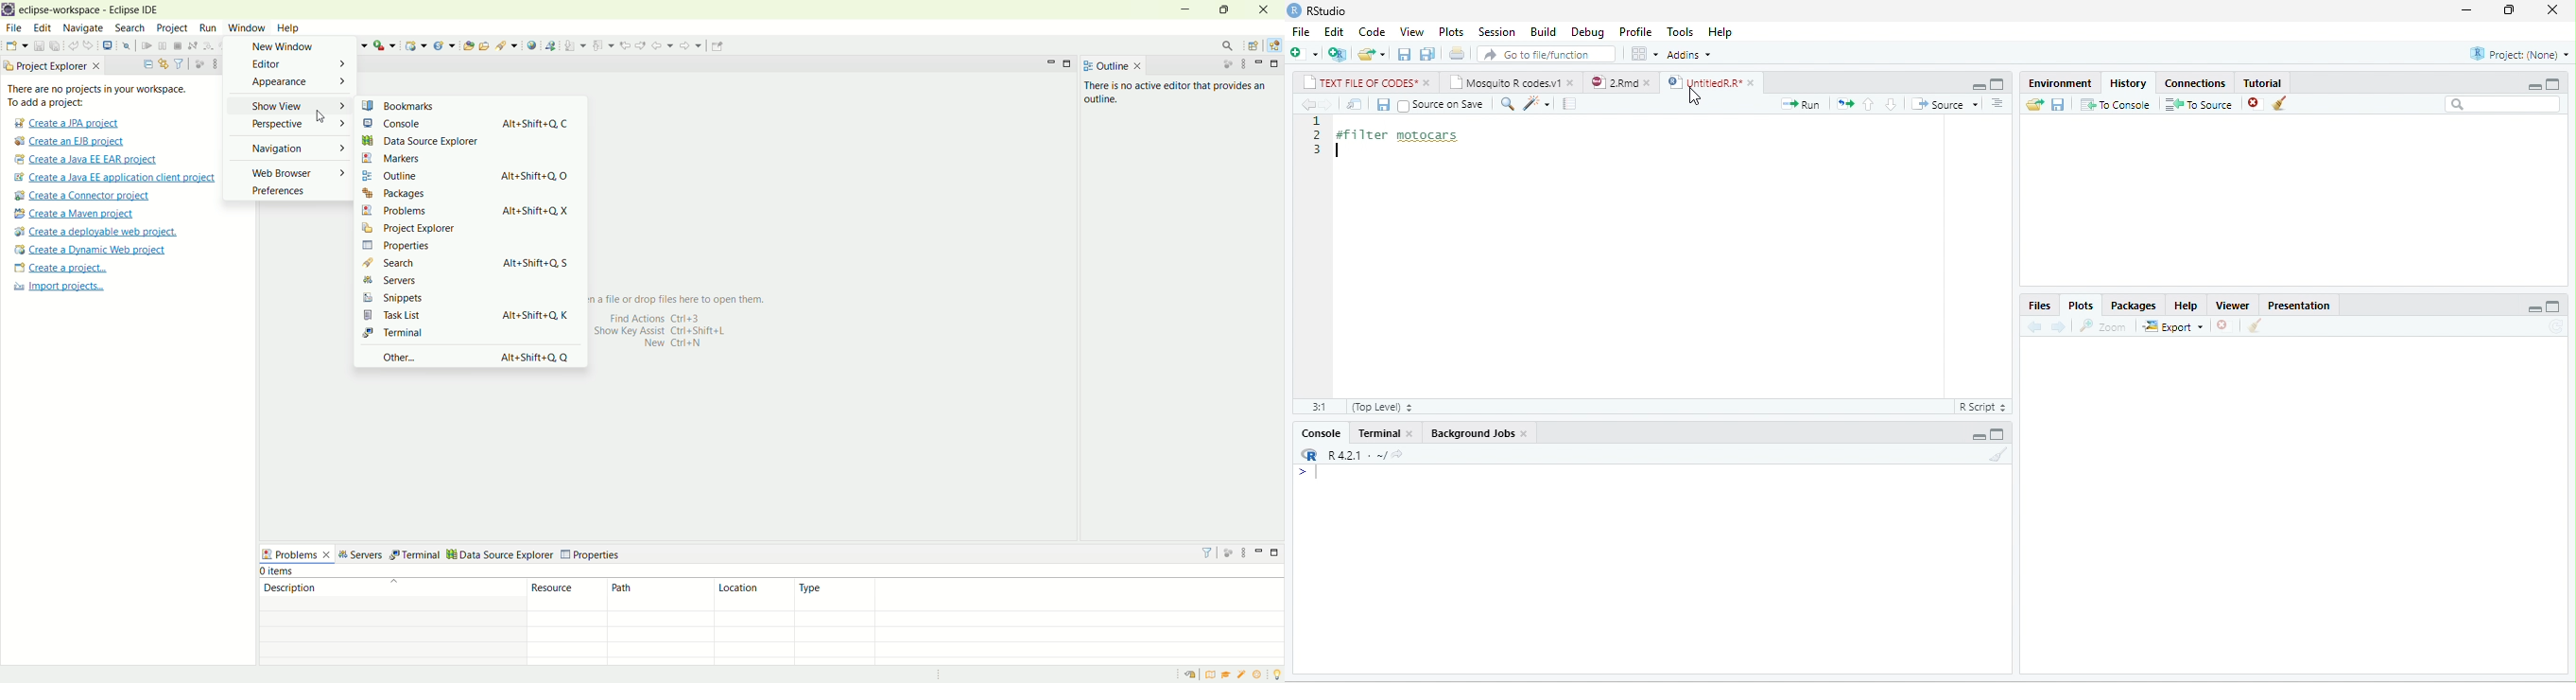  What do you see at coordinates (1695, 98) in the screenshot?
I see `cursor` at bounding box center [1695, 98].